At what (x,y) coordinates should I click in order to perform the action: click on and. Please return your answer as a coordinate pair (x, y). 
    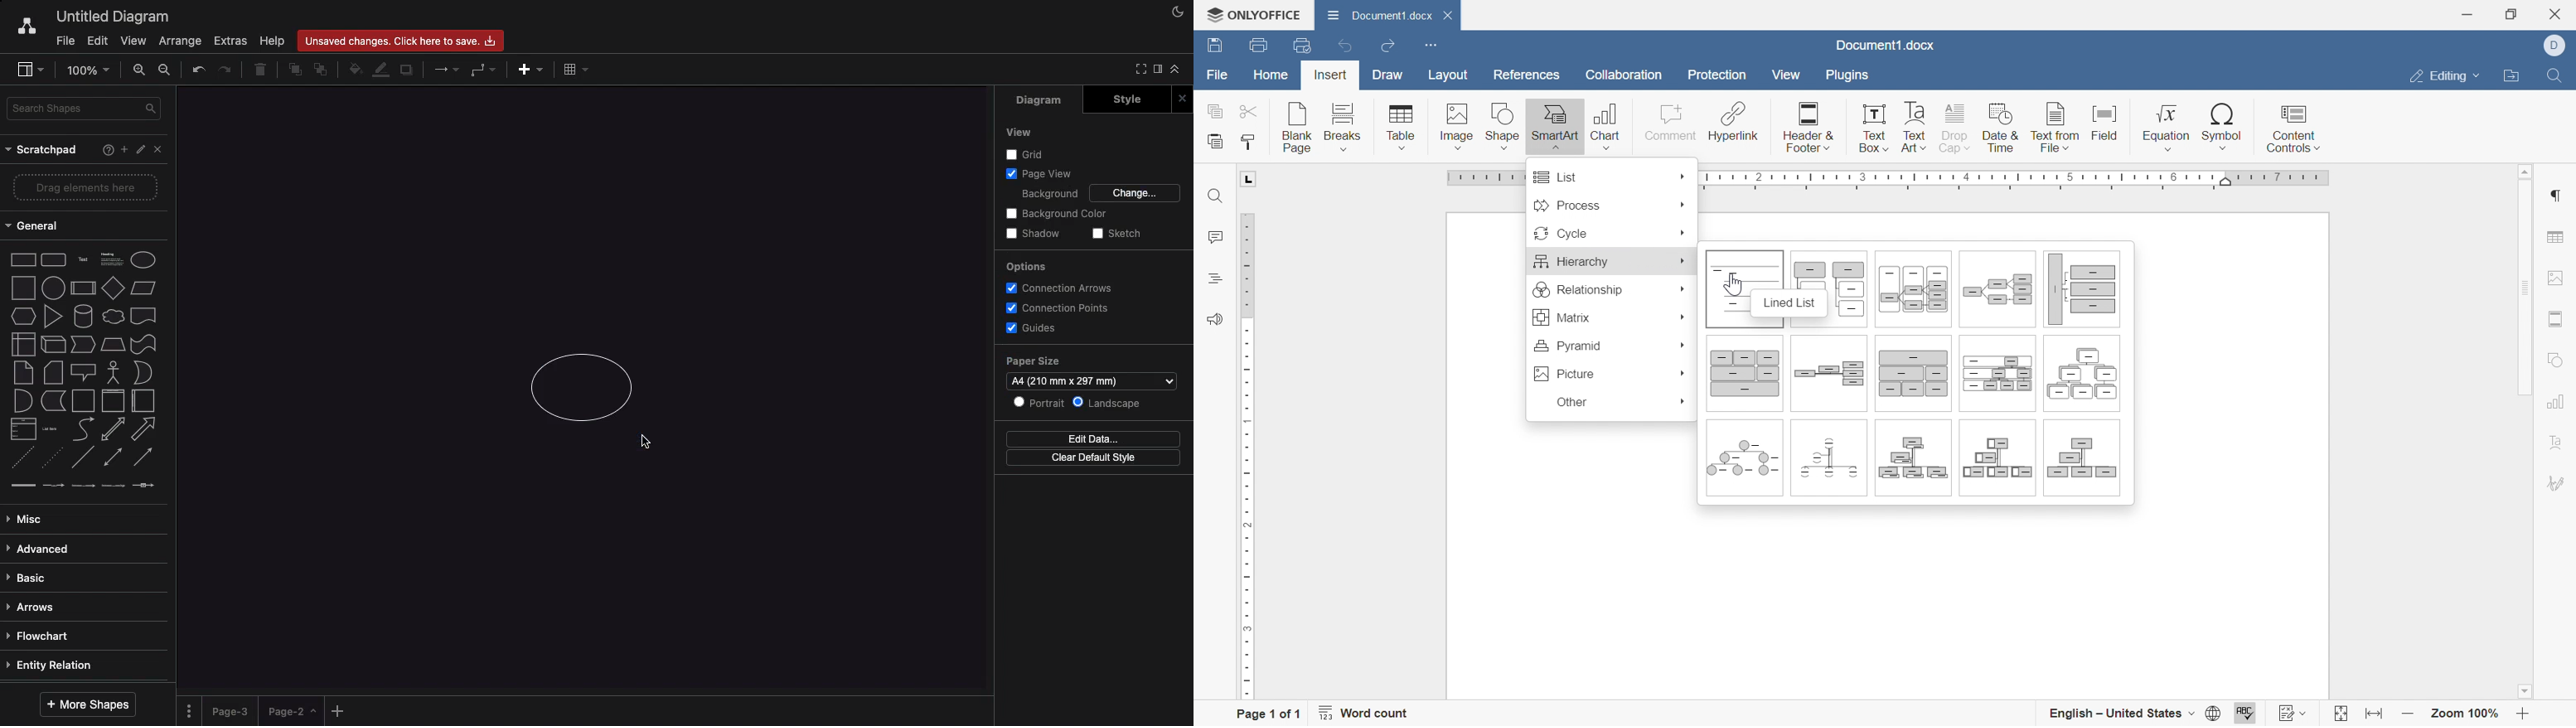
    Looking at the image, I should click on (24, 401).